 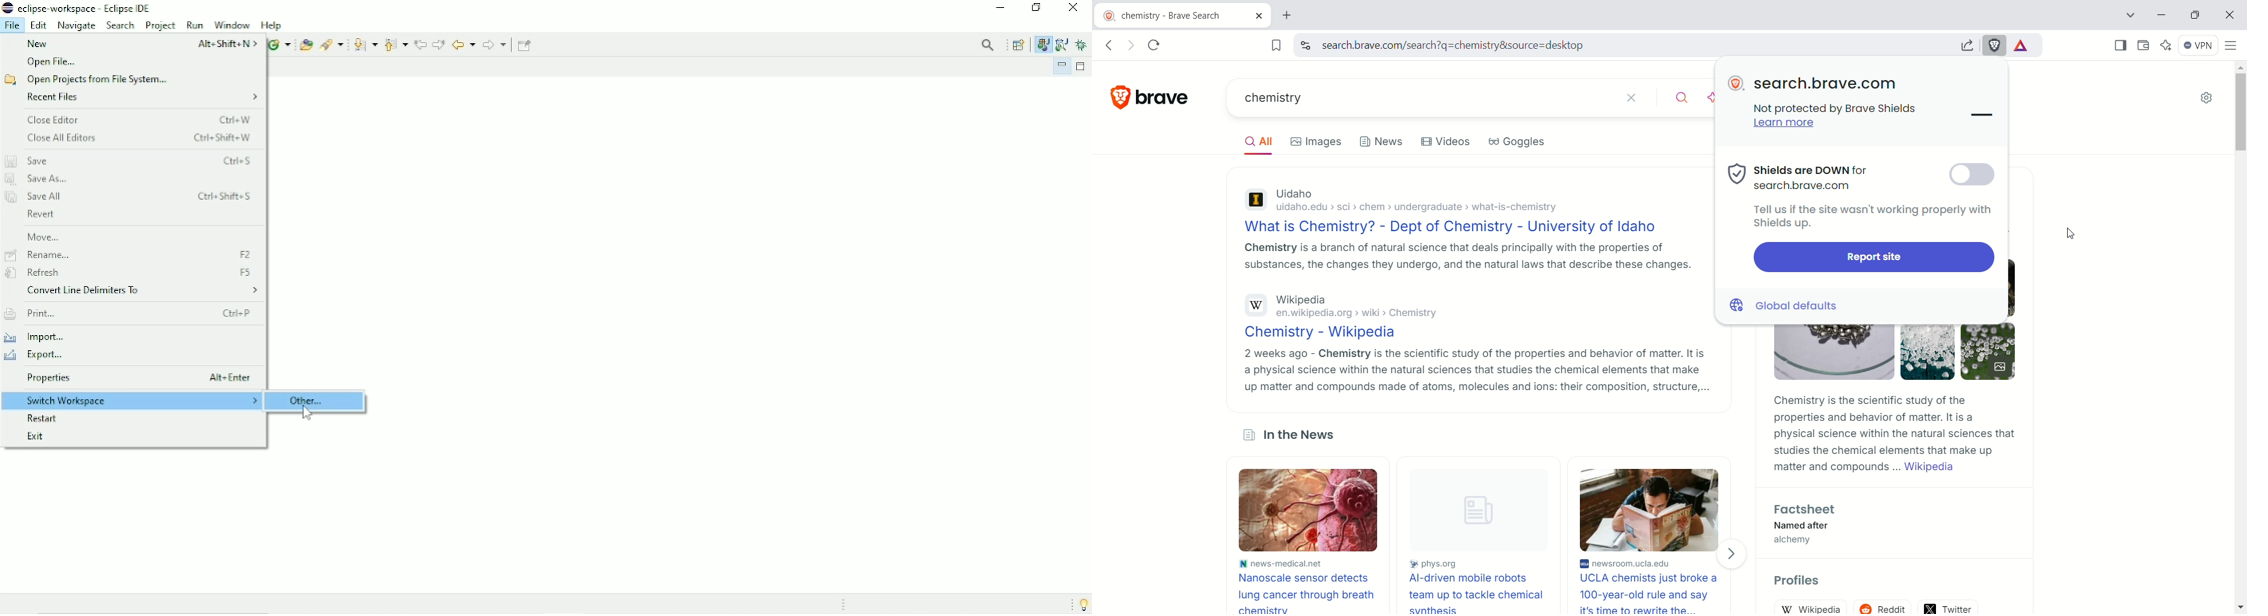 I want to click on Switch workspace, so click(x=134, y=401).